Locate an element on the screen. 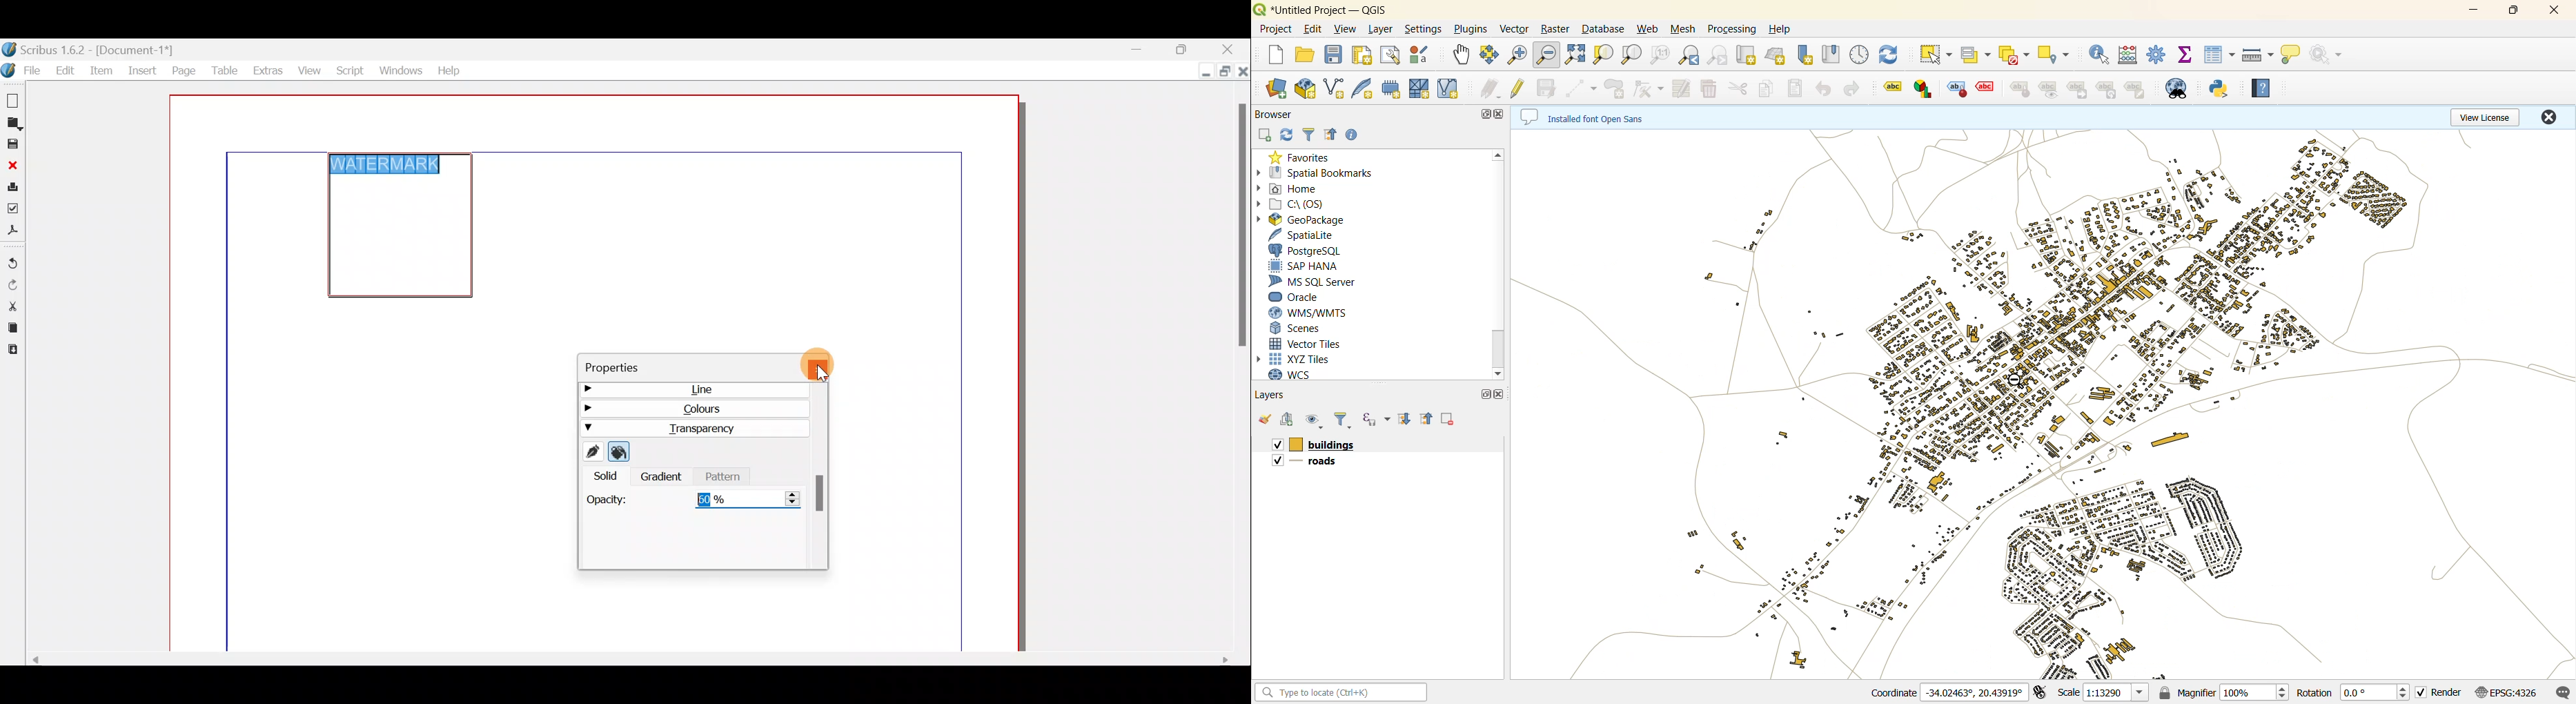  View is located at coordinates (310, 70).